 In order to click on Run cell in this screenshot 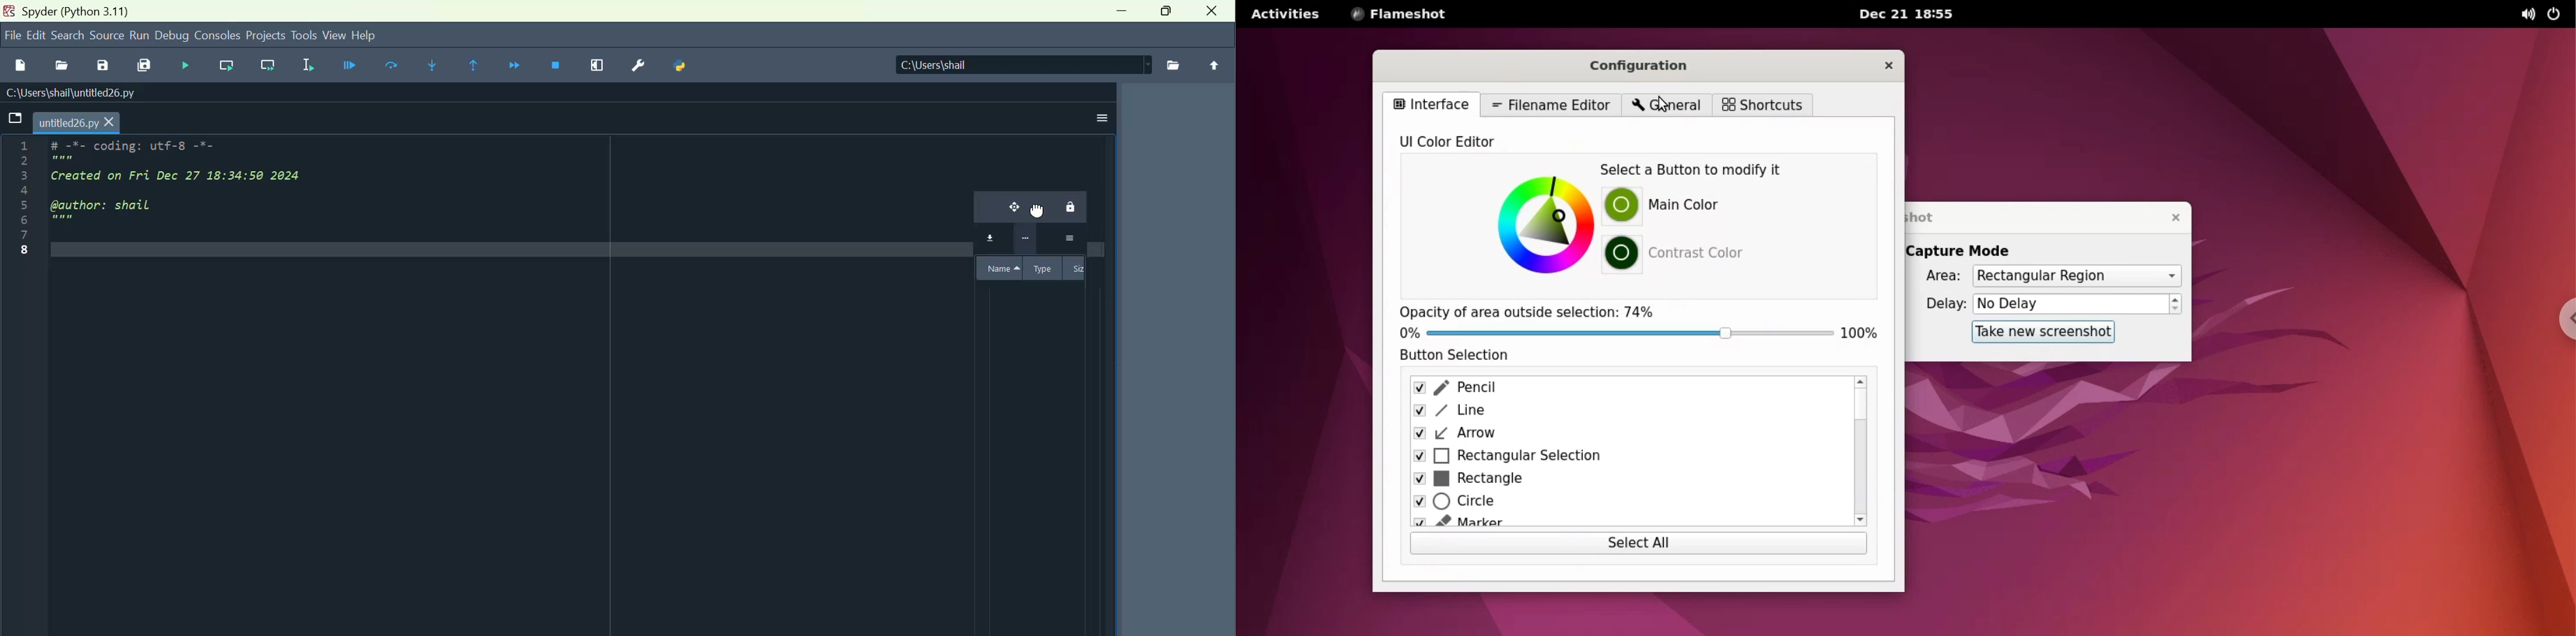, I will do `click(396, 67)`.